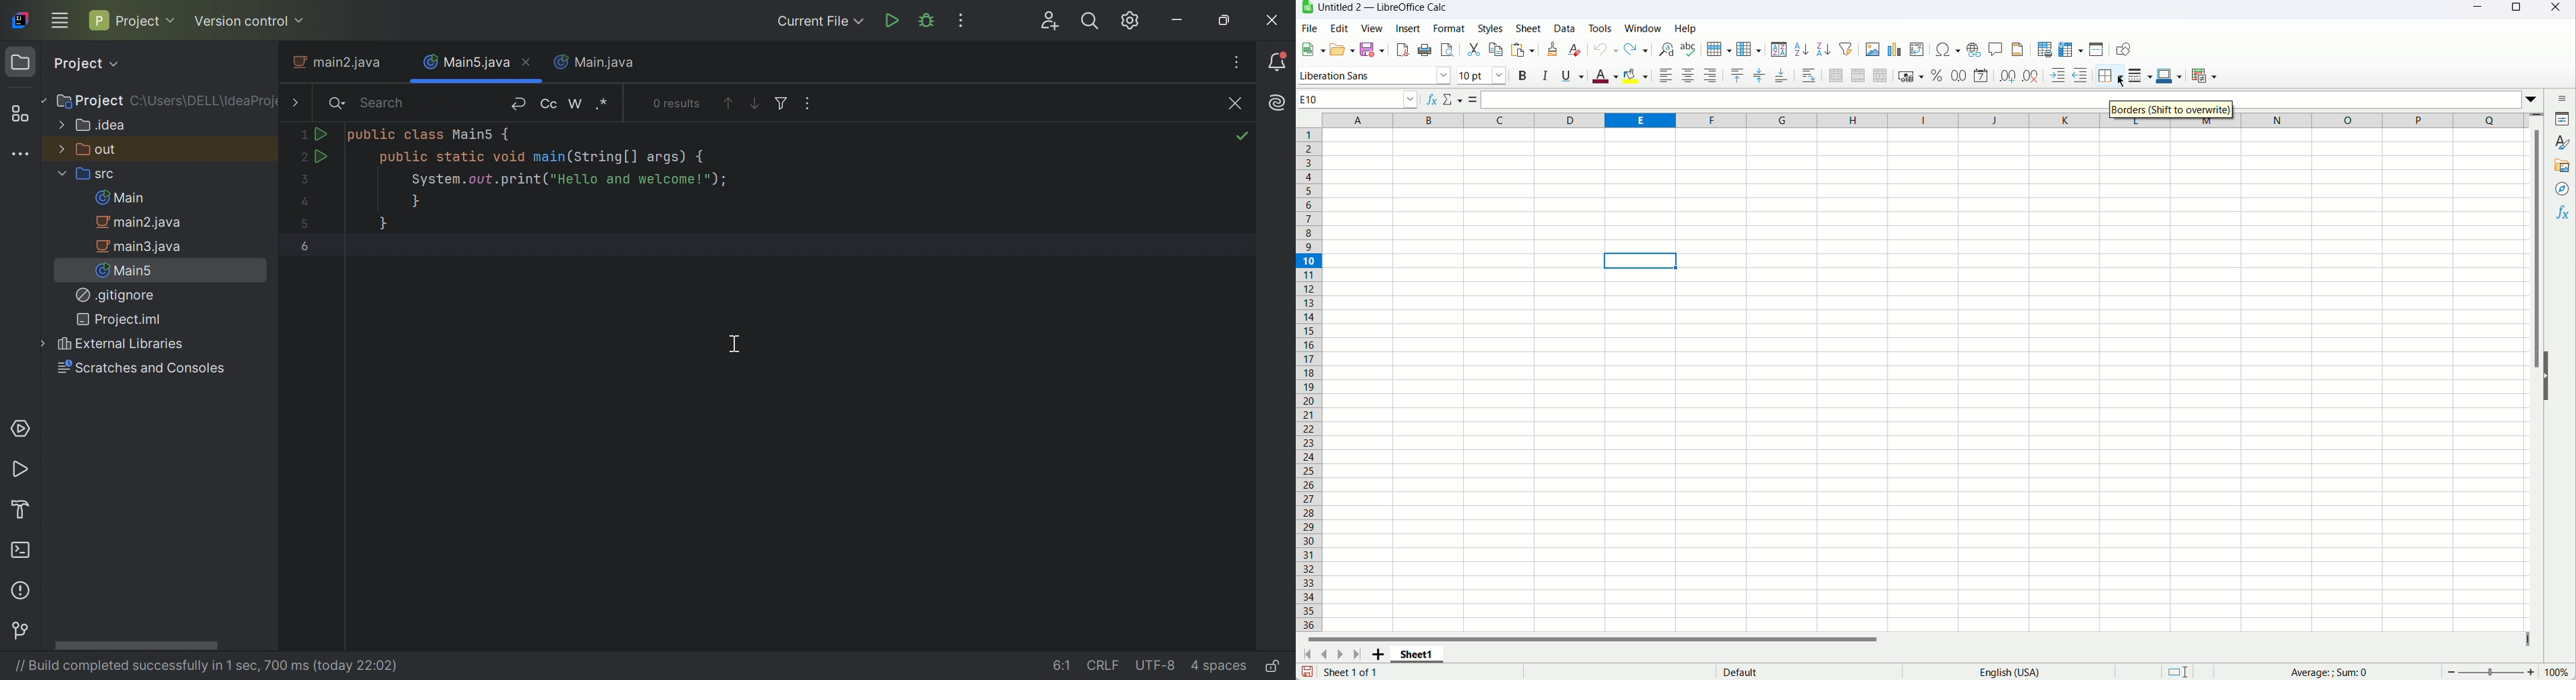  Describe the element at coordinates (1718, 48) in the screenshot. I see `Row` at that location.